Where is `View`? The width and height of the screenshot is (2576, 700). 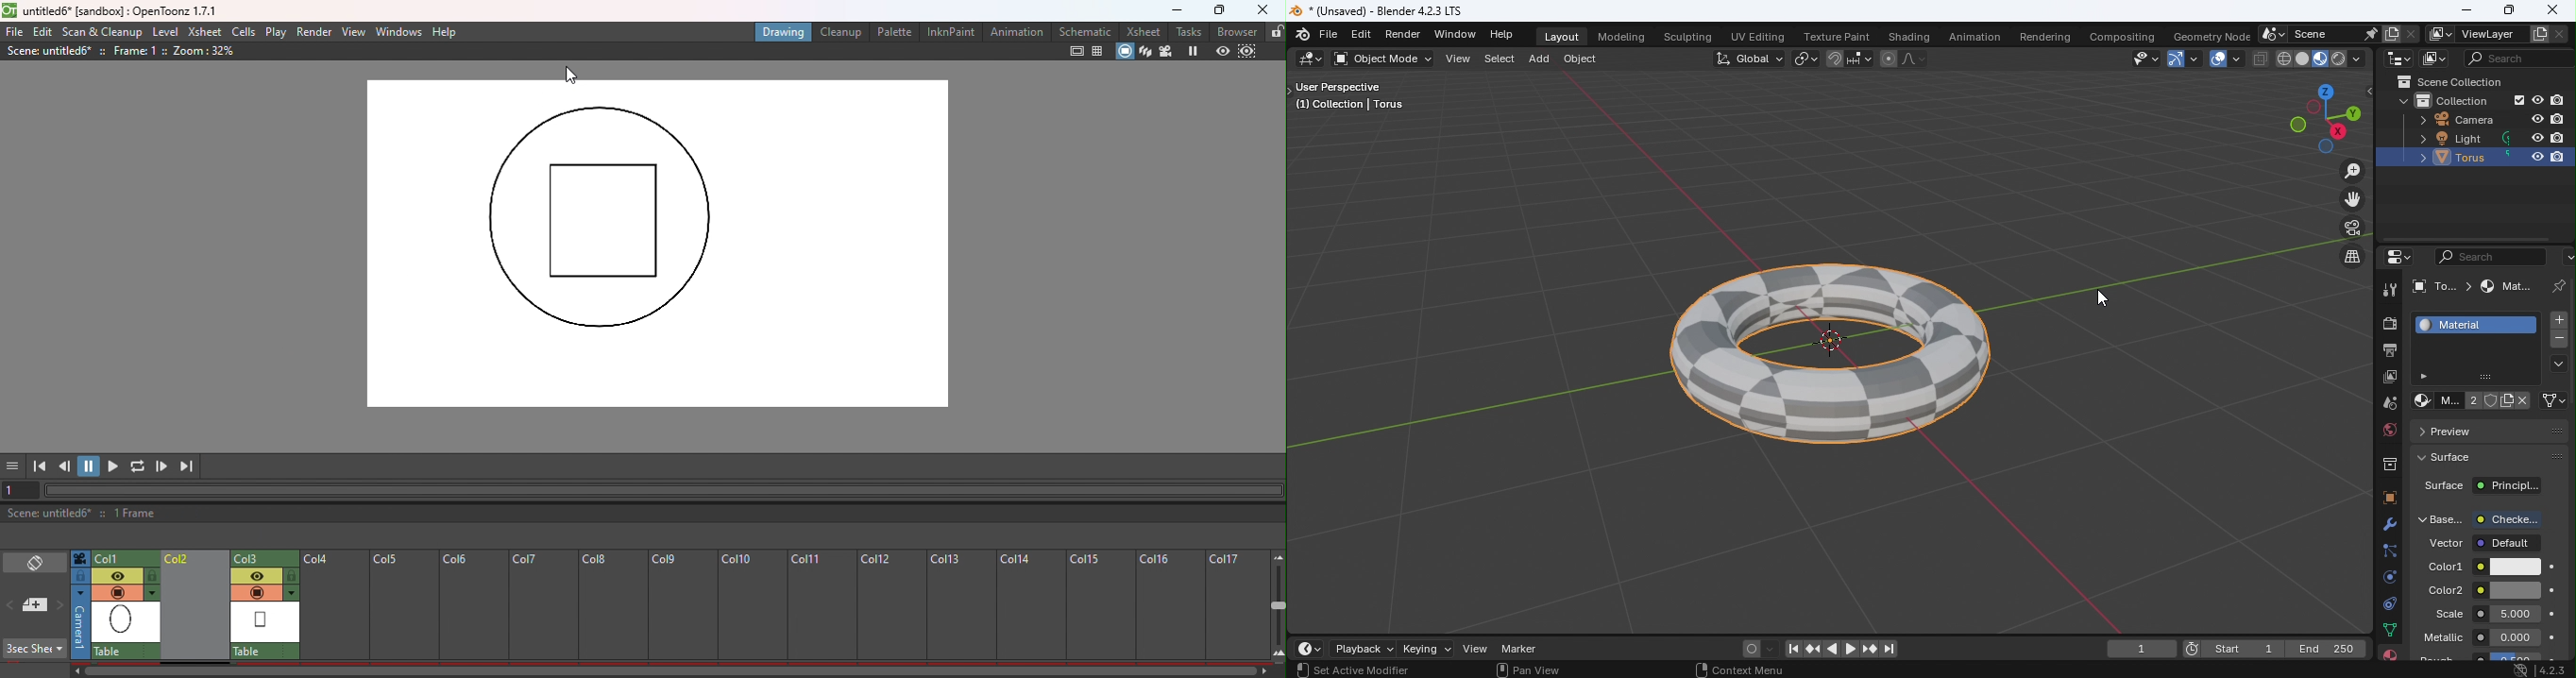
View is located at coordinates (354, 31).